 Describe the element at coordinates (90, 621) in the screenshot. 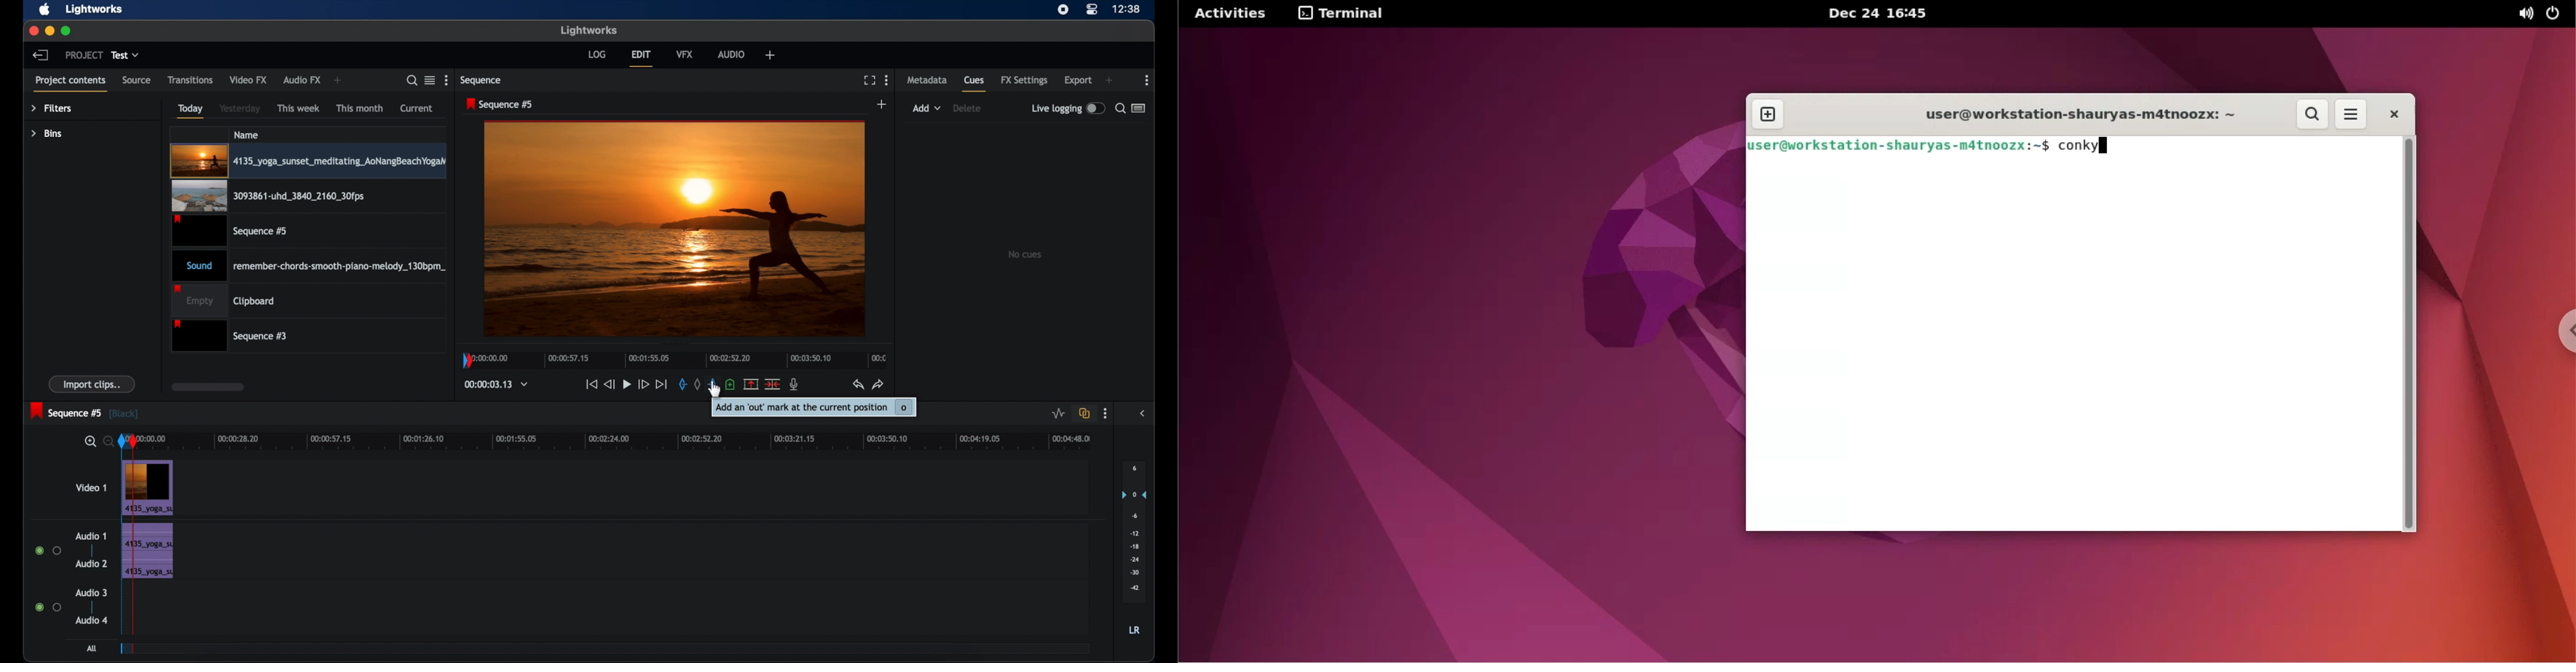

I see `audio 4` at that location.